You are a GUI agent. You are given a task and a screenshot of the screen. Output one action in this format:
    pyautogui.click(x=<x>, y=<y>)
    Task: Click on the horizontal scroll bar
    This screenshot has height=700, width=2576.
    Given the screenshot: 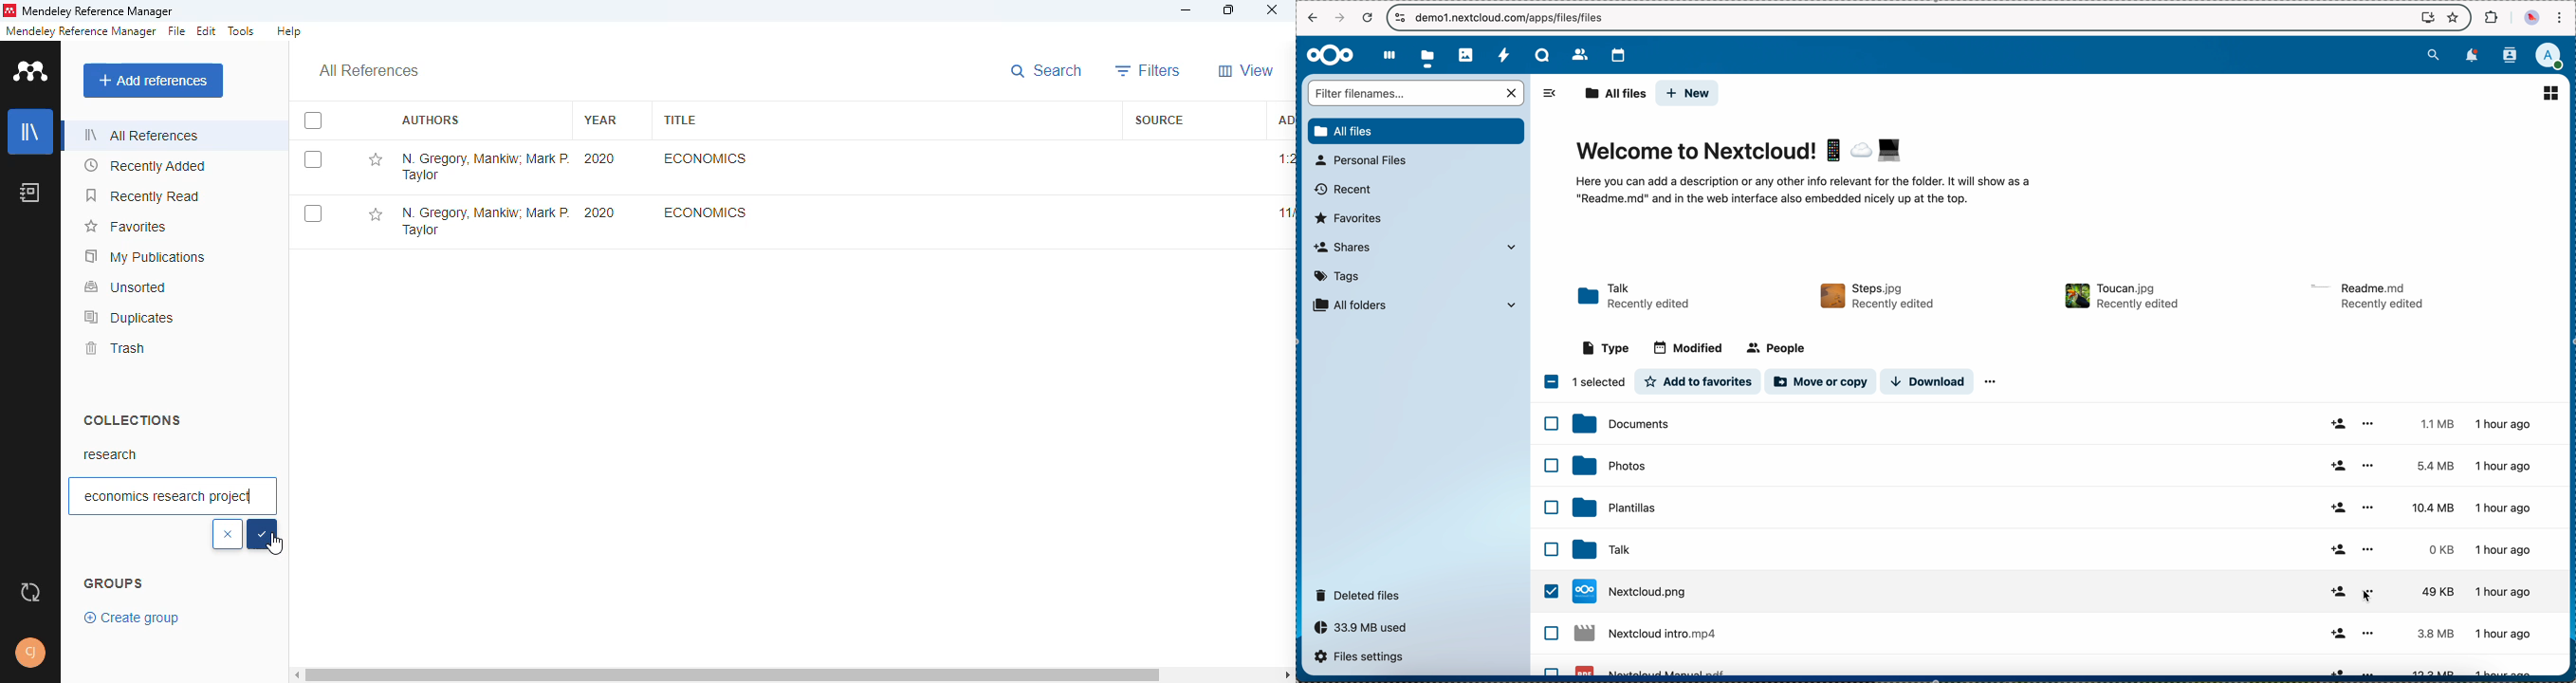 What is the action you would take?
    pyautogui.click(x=796, y=674)
    